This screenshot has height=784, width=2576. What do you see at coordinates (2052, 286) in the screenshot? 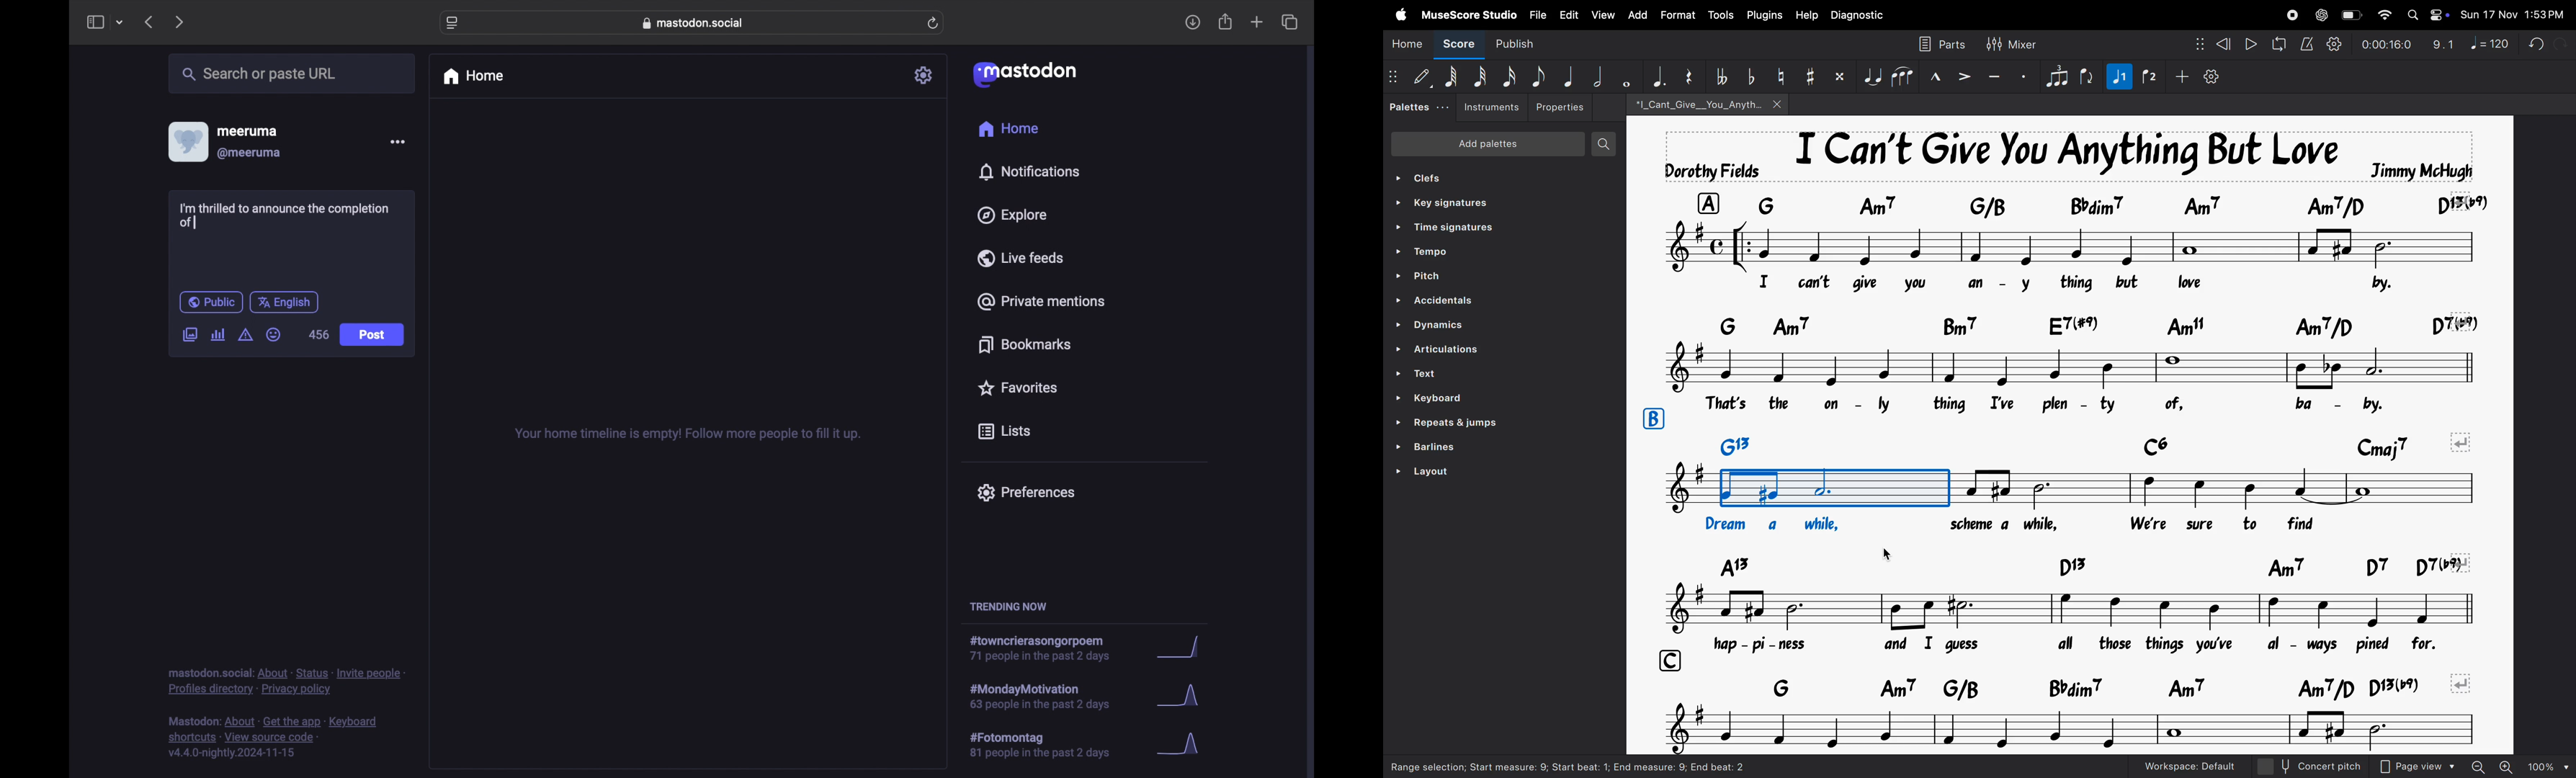
I see `lyrics` at bounding box center [2052, 286].